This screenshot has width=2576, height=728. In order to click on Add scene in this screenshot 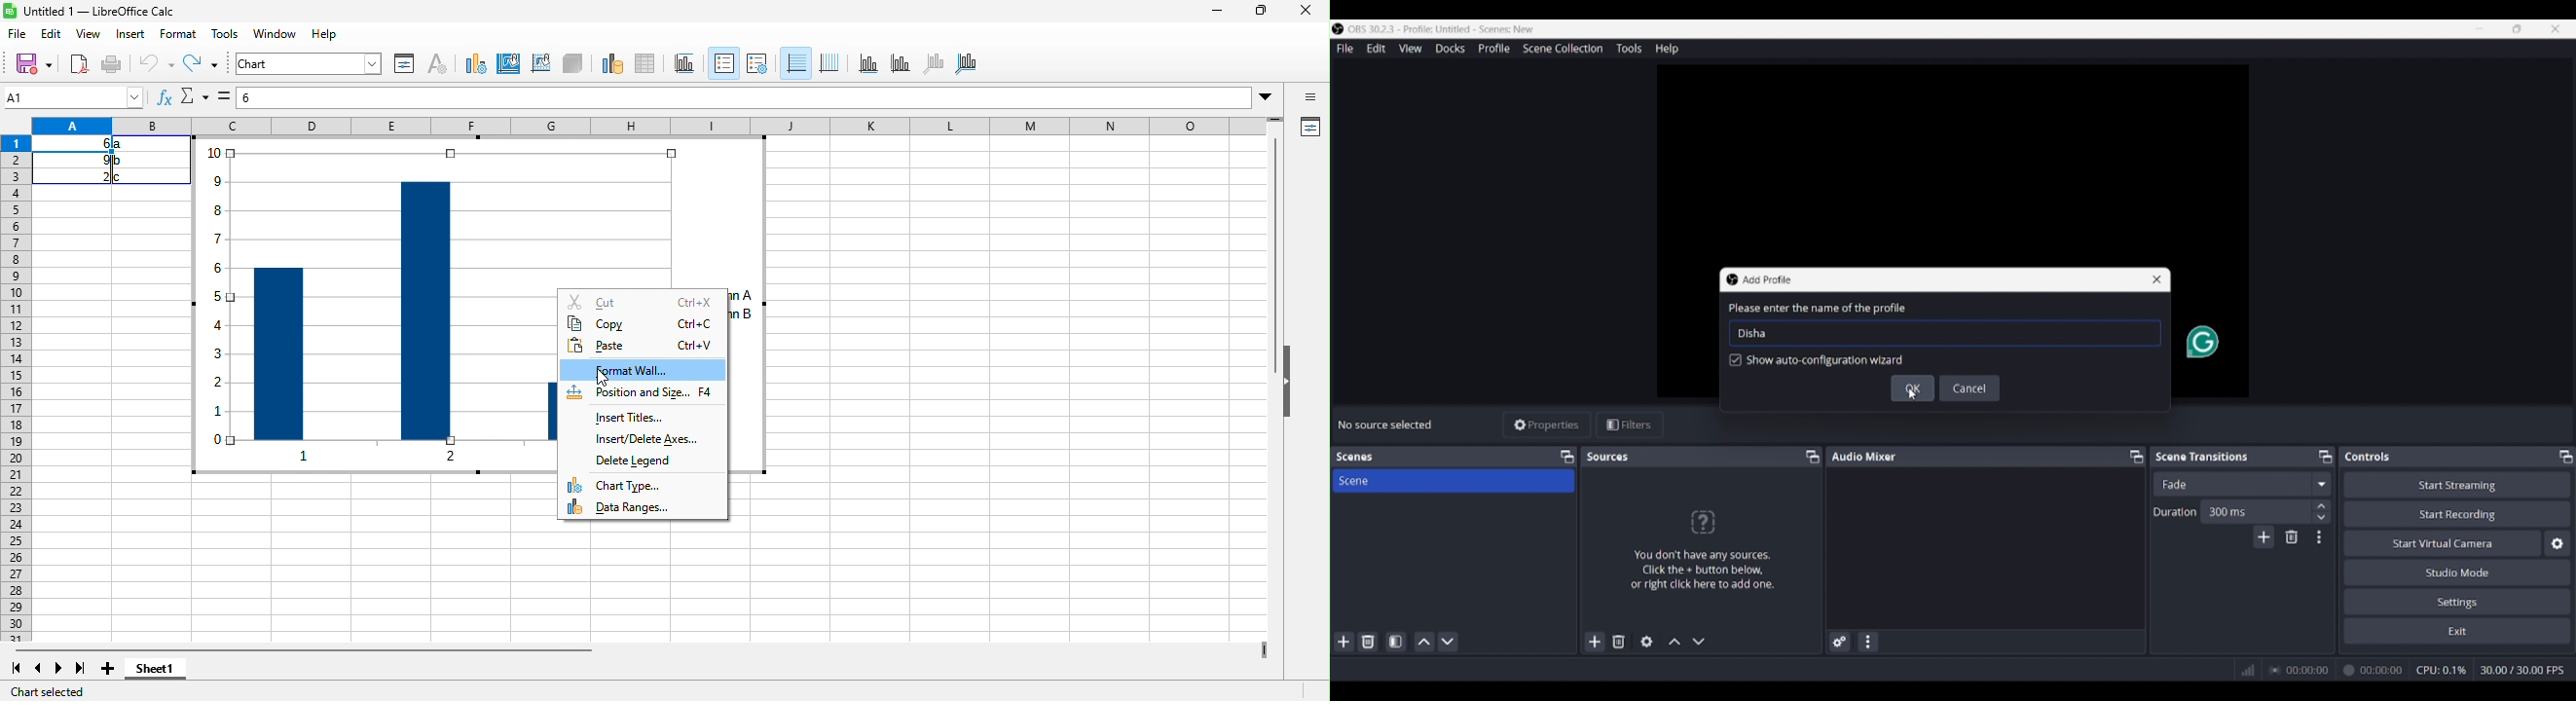, I will do `click(1344, 642)`.